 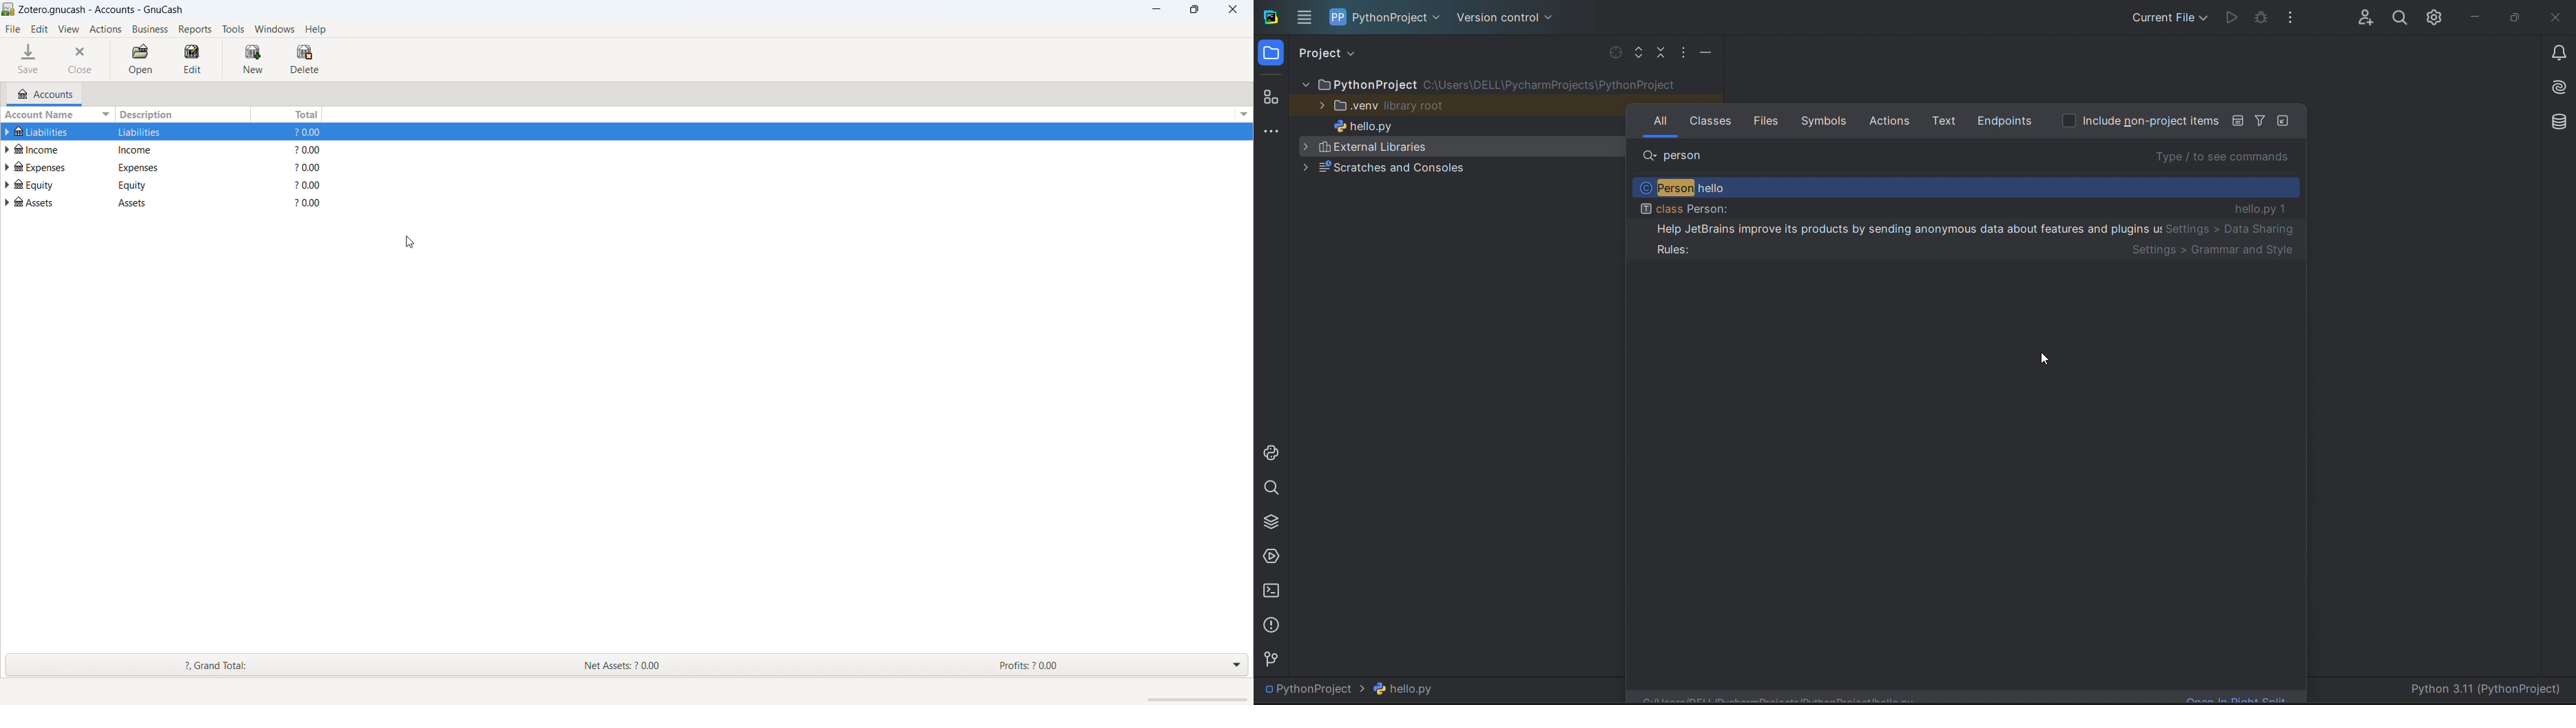 I want to click on equity, so click(x=44, y=183).